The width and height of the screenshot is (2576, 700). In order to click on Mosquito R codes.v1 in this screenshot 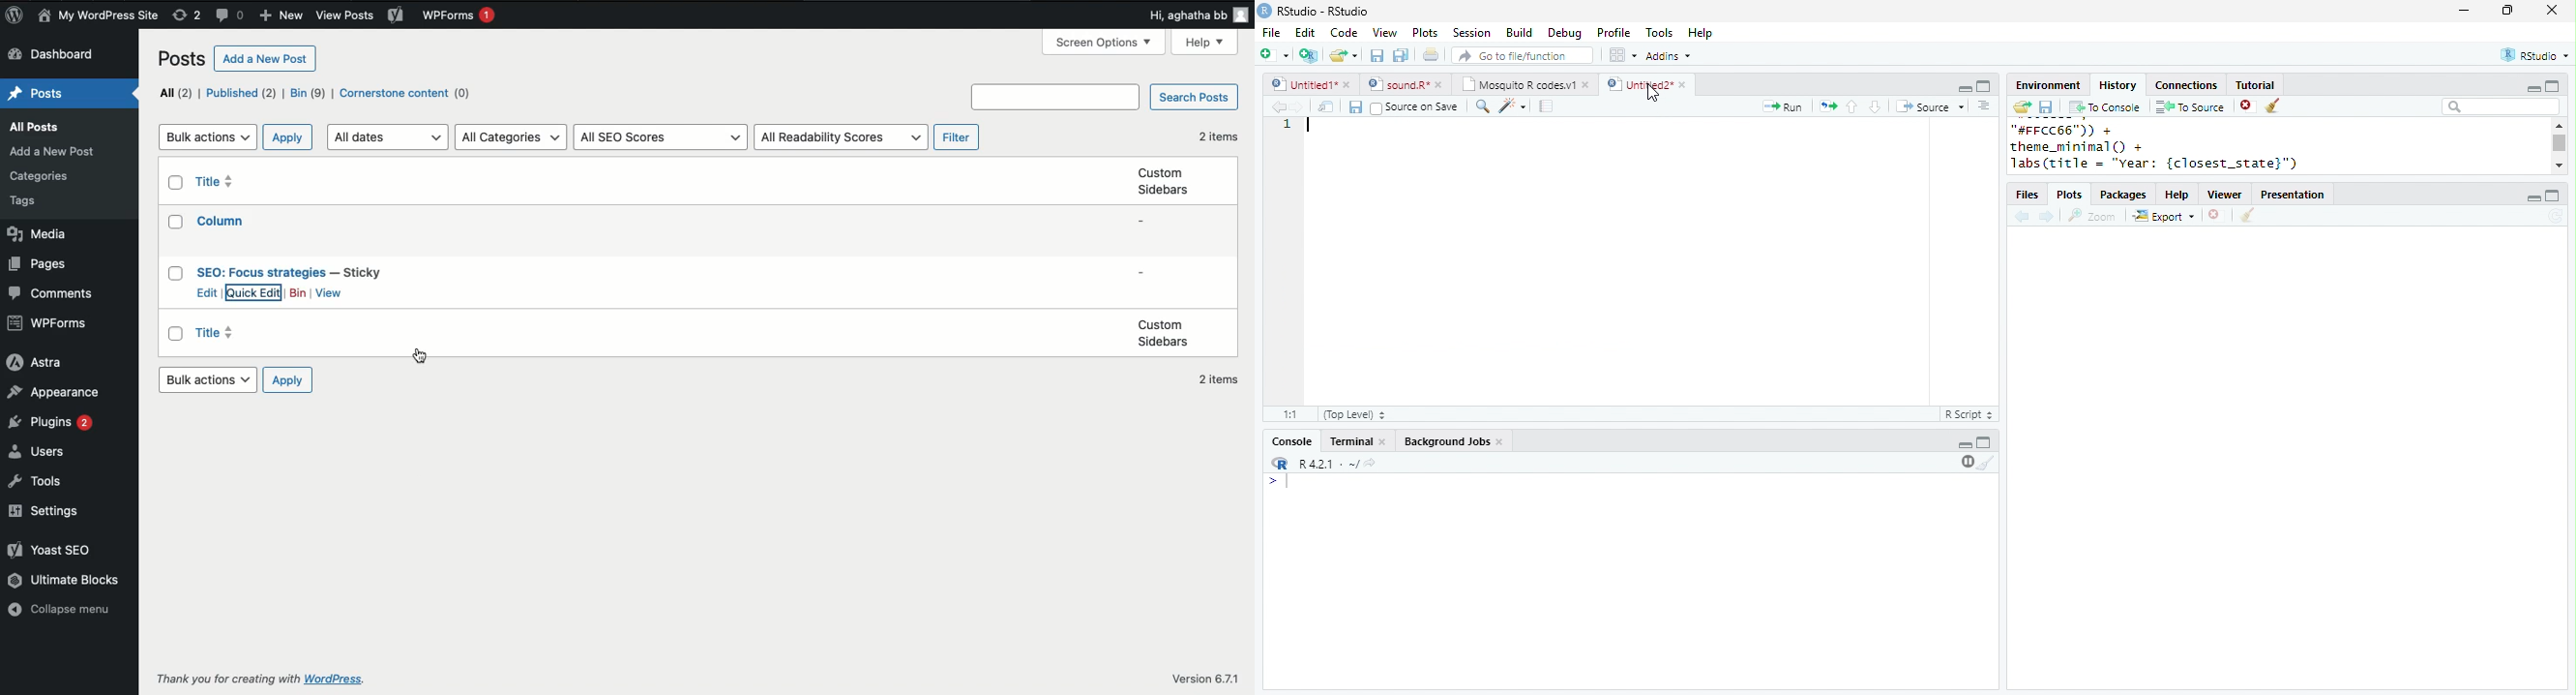, I will do `click(1519, 84)`.